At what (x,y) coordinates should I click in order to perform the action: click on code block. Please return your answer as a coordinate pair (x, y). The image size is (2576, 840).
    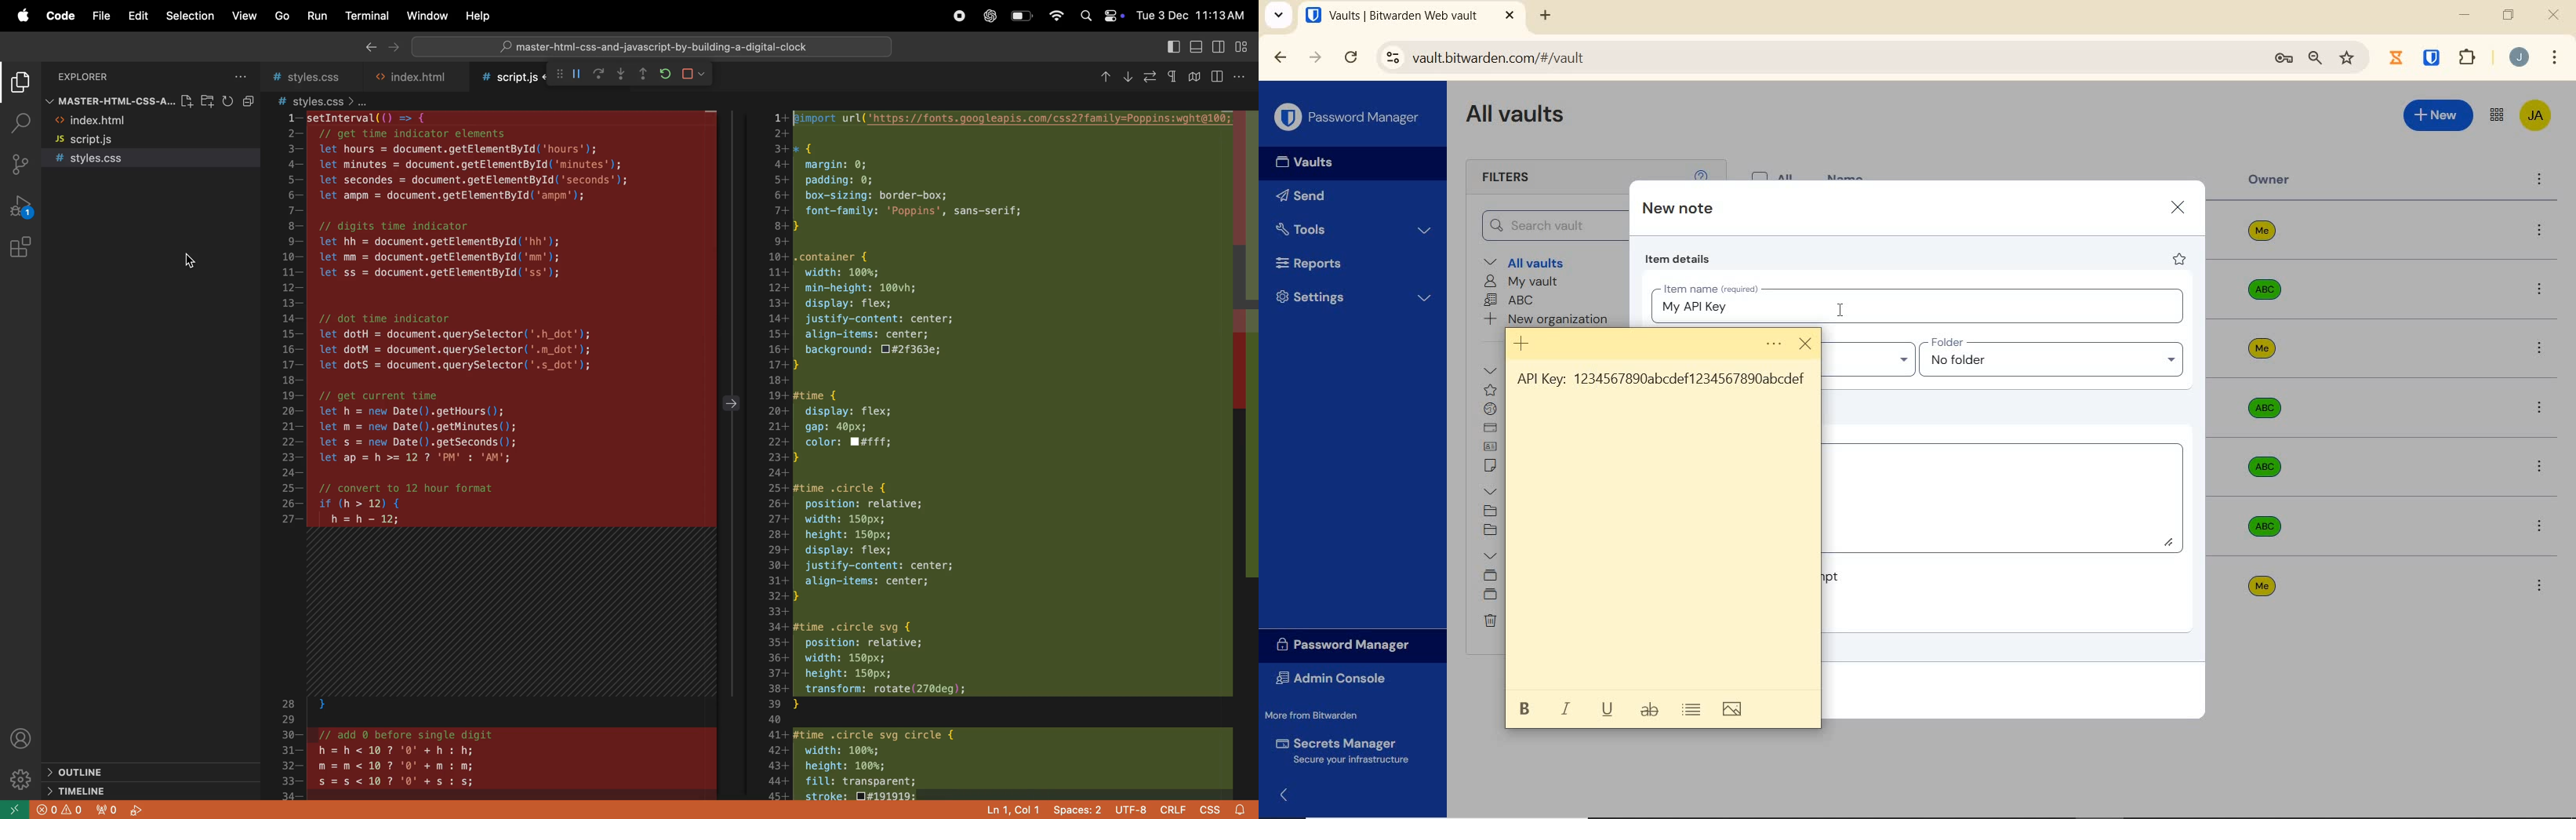
    Looking at the image, I should click on (1012, 453).